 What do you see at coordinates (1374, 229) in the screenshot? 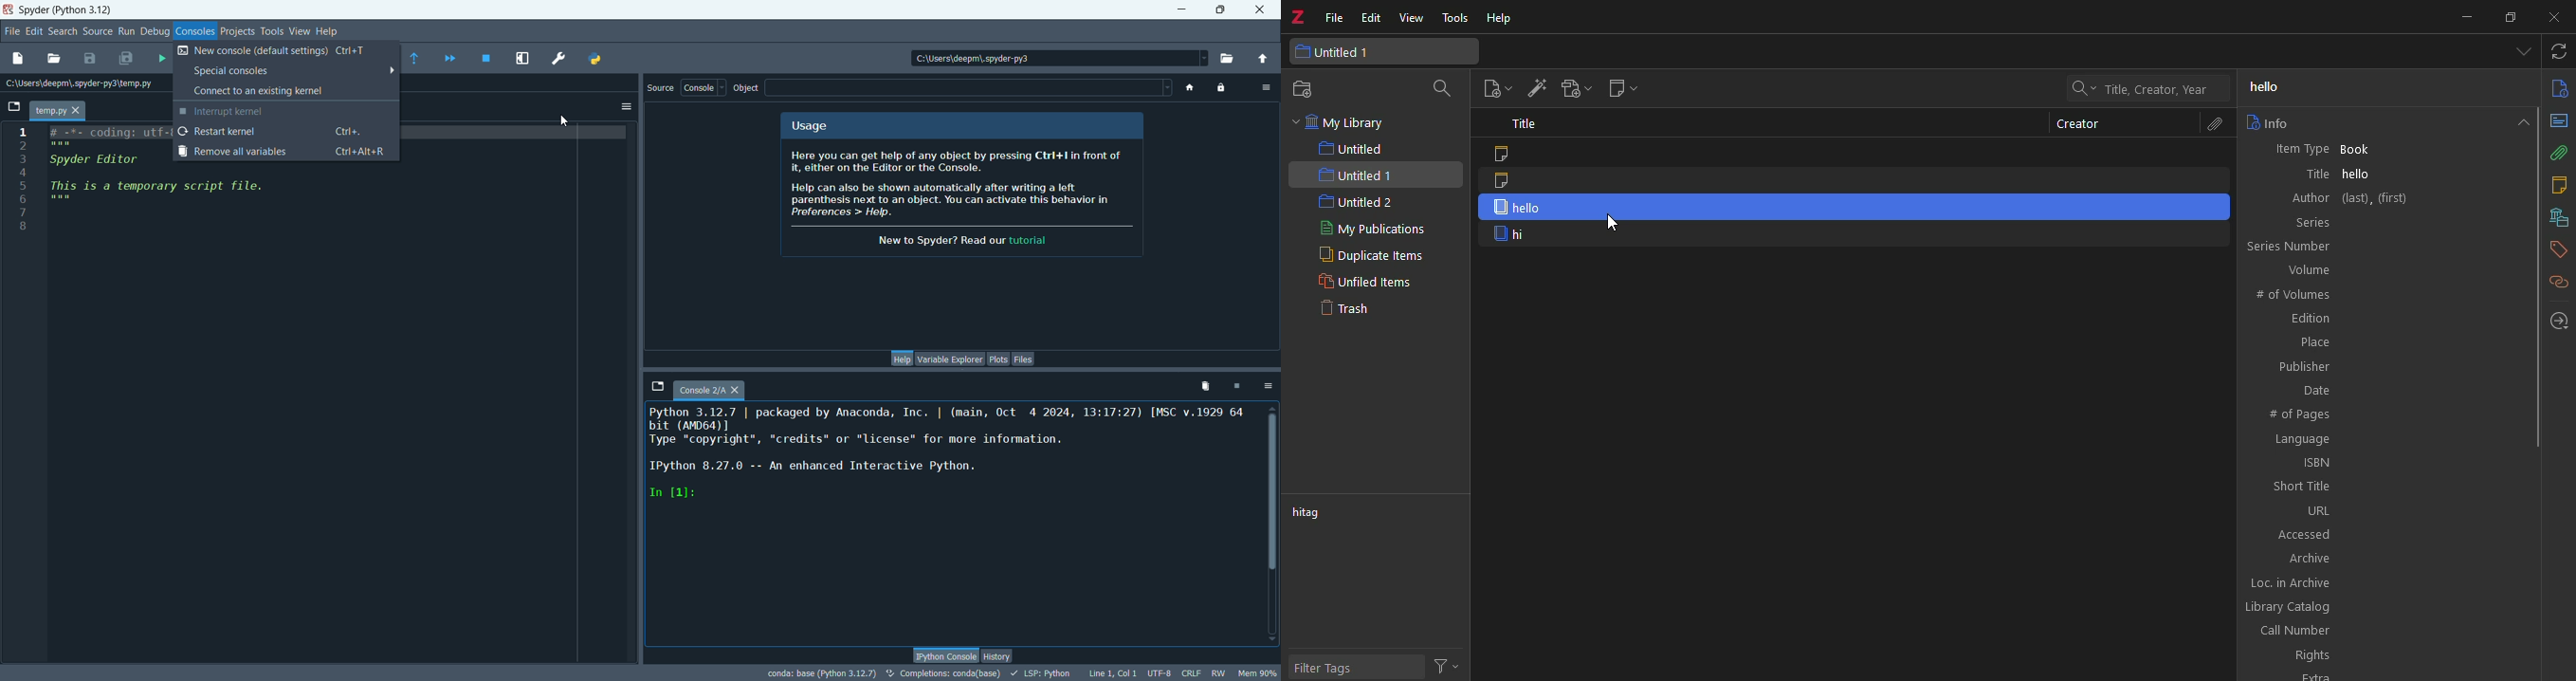
I see `my publications` at bounding box center [1374, 229].